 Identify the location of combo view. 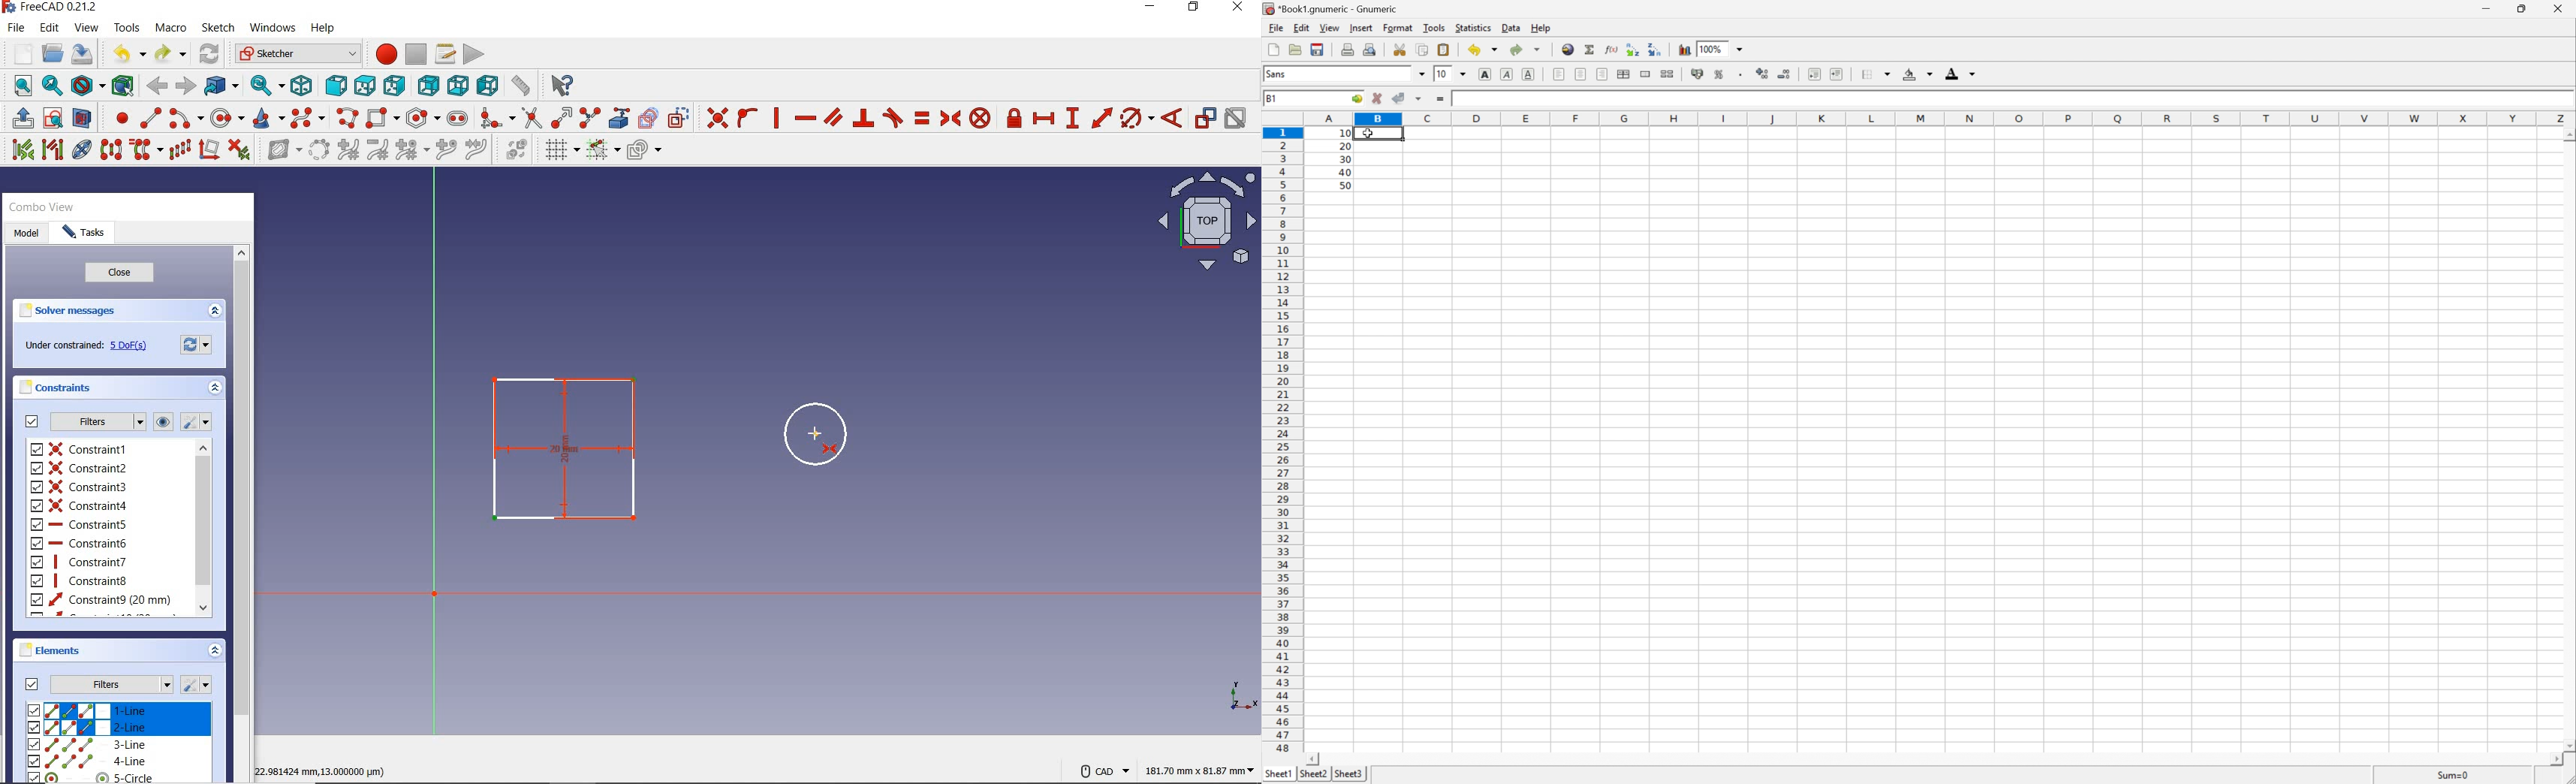
(41, 207).